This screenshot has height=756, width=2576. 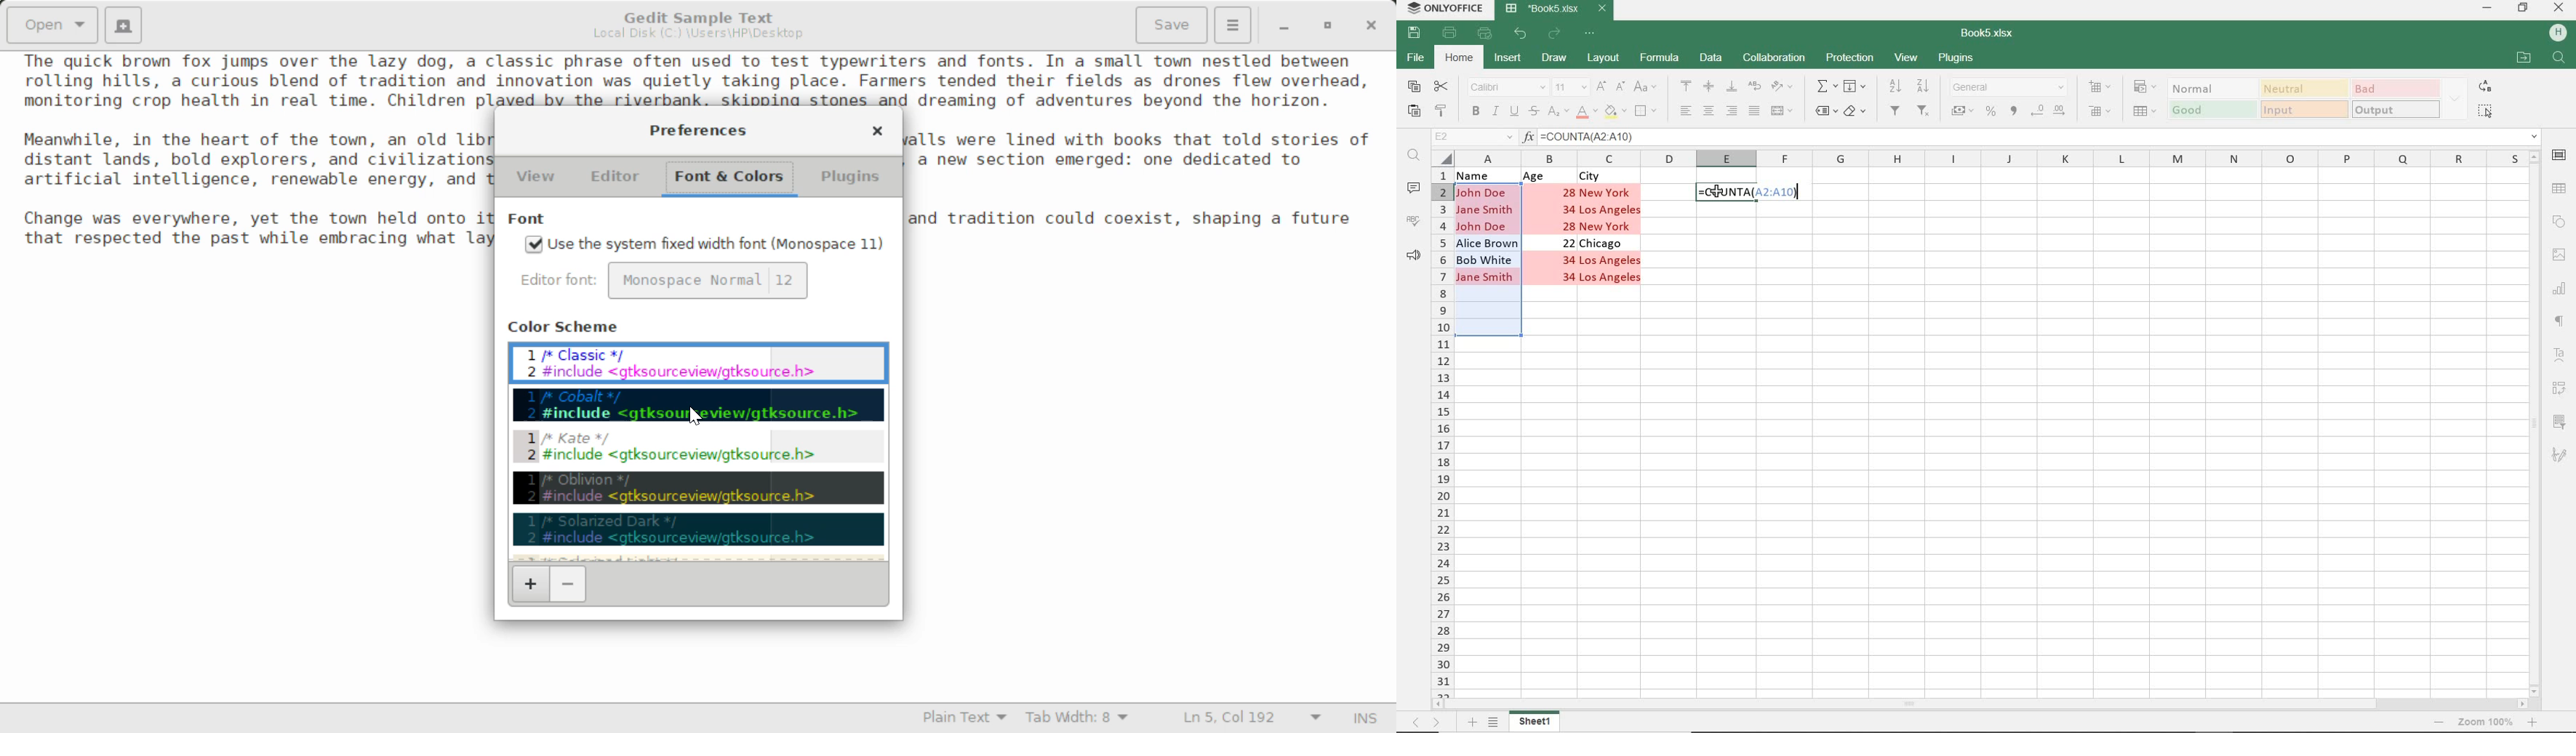 What do you see at coordinates (697, 449) in the screenshot?
I see `Kate Scheme` at bounding box center [697, 449].